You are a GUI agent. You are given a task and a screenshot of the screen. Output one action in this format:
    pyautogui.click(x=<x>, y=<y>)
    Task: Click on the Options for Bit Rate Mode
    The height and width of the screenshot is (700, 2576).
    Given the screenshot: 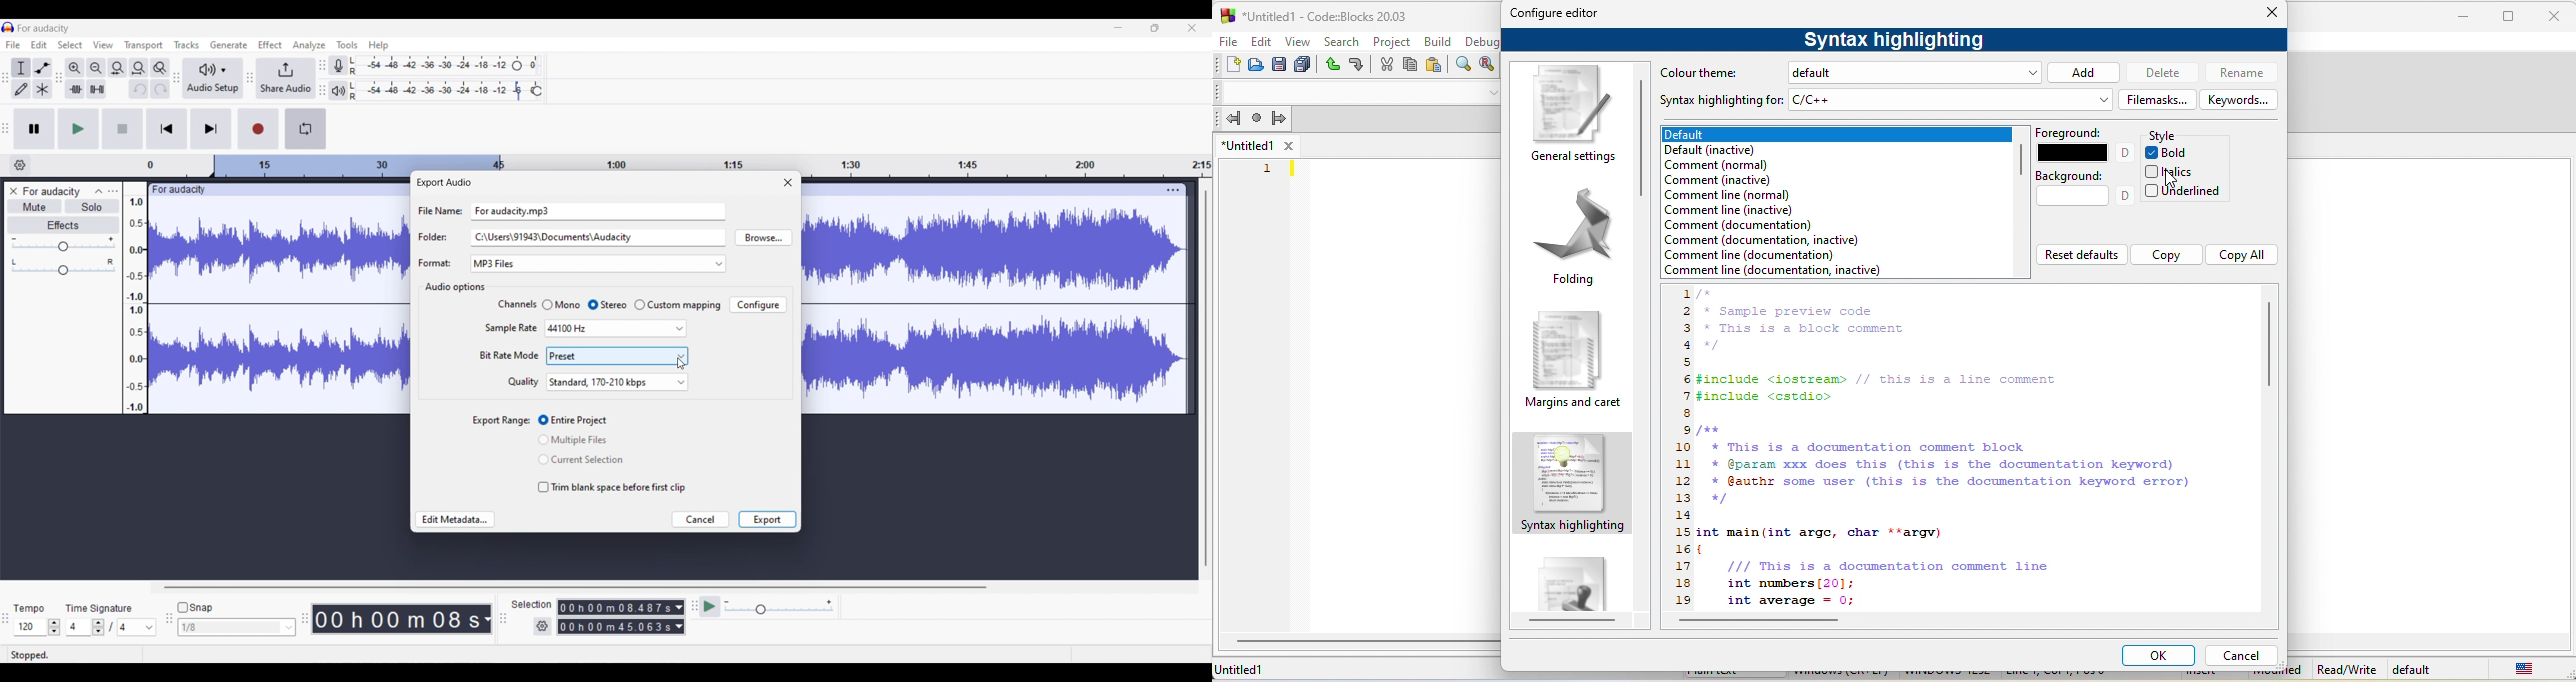 What is the action you would take?
    pyautogui.click(x=617, y=356)
    